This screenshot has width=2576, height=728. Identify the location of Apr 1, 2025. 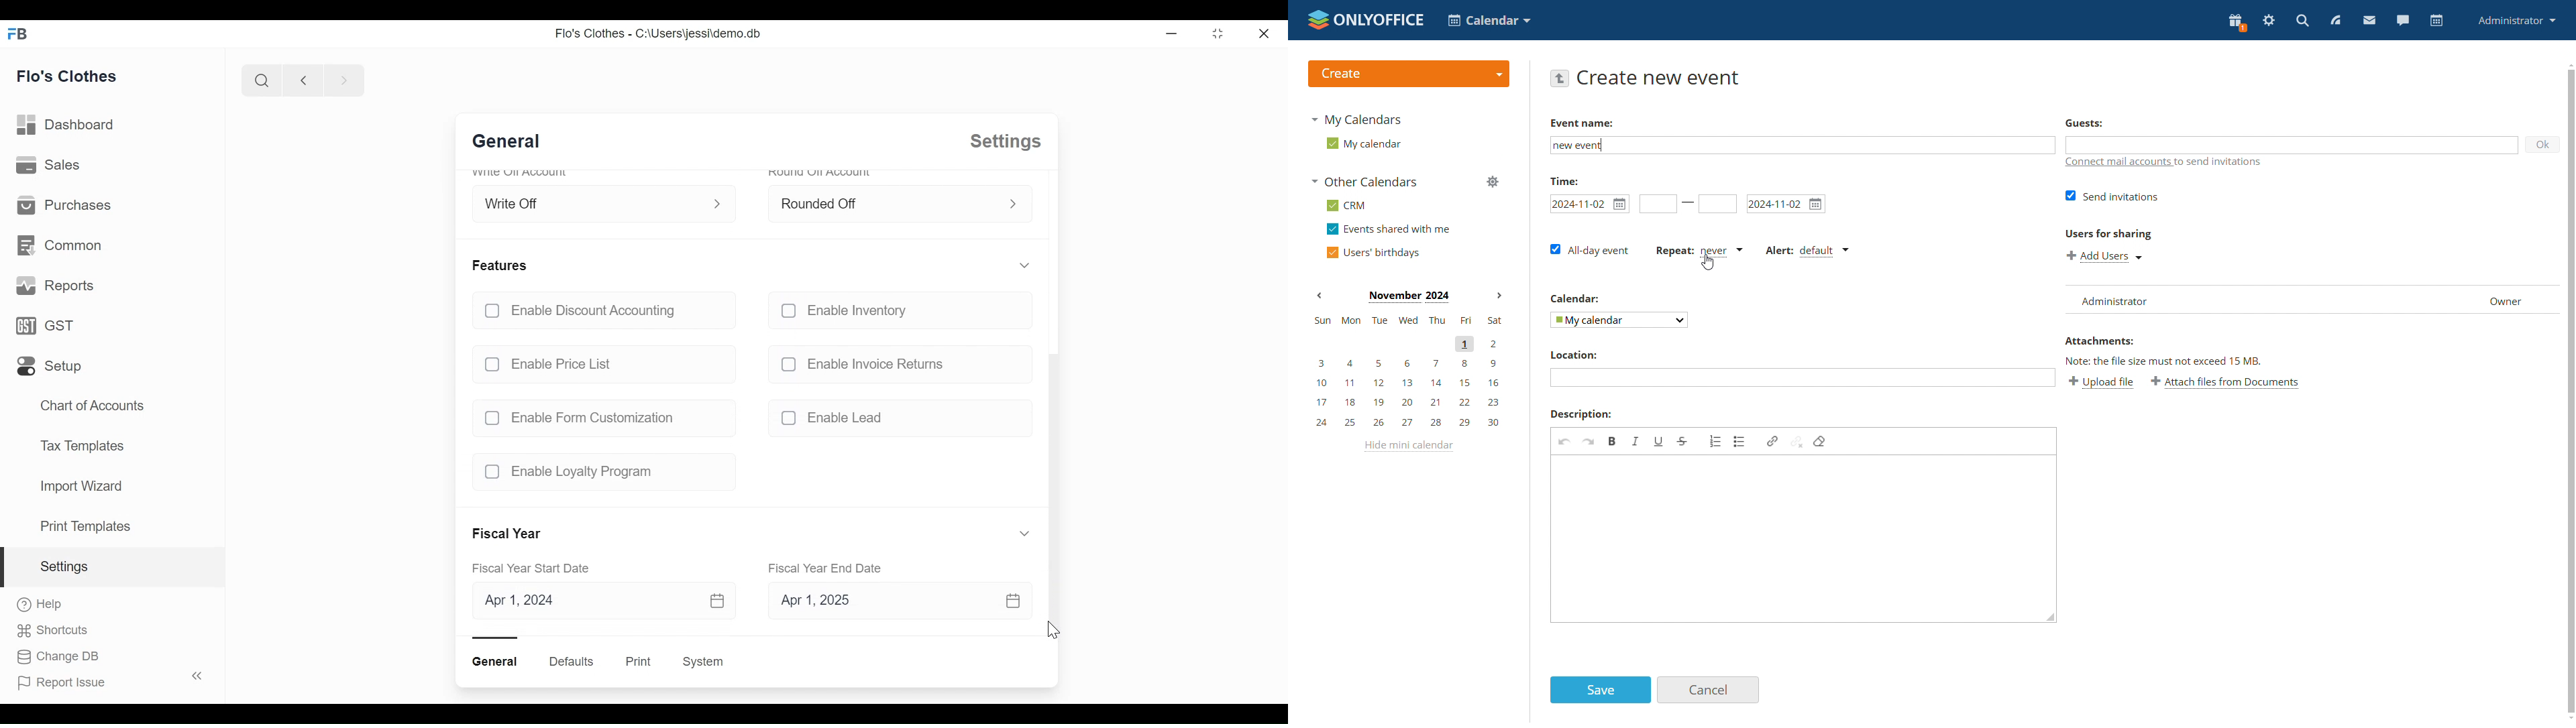
(891, 603).